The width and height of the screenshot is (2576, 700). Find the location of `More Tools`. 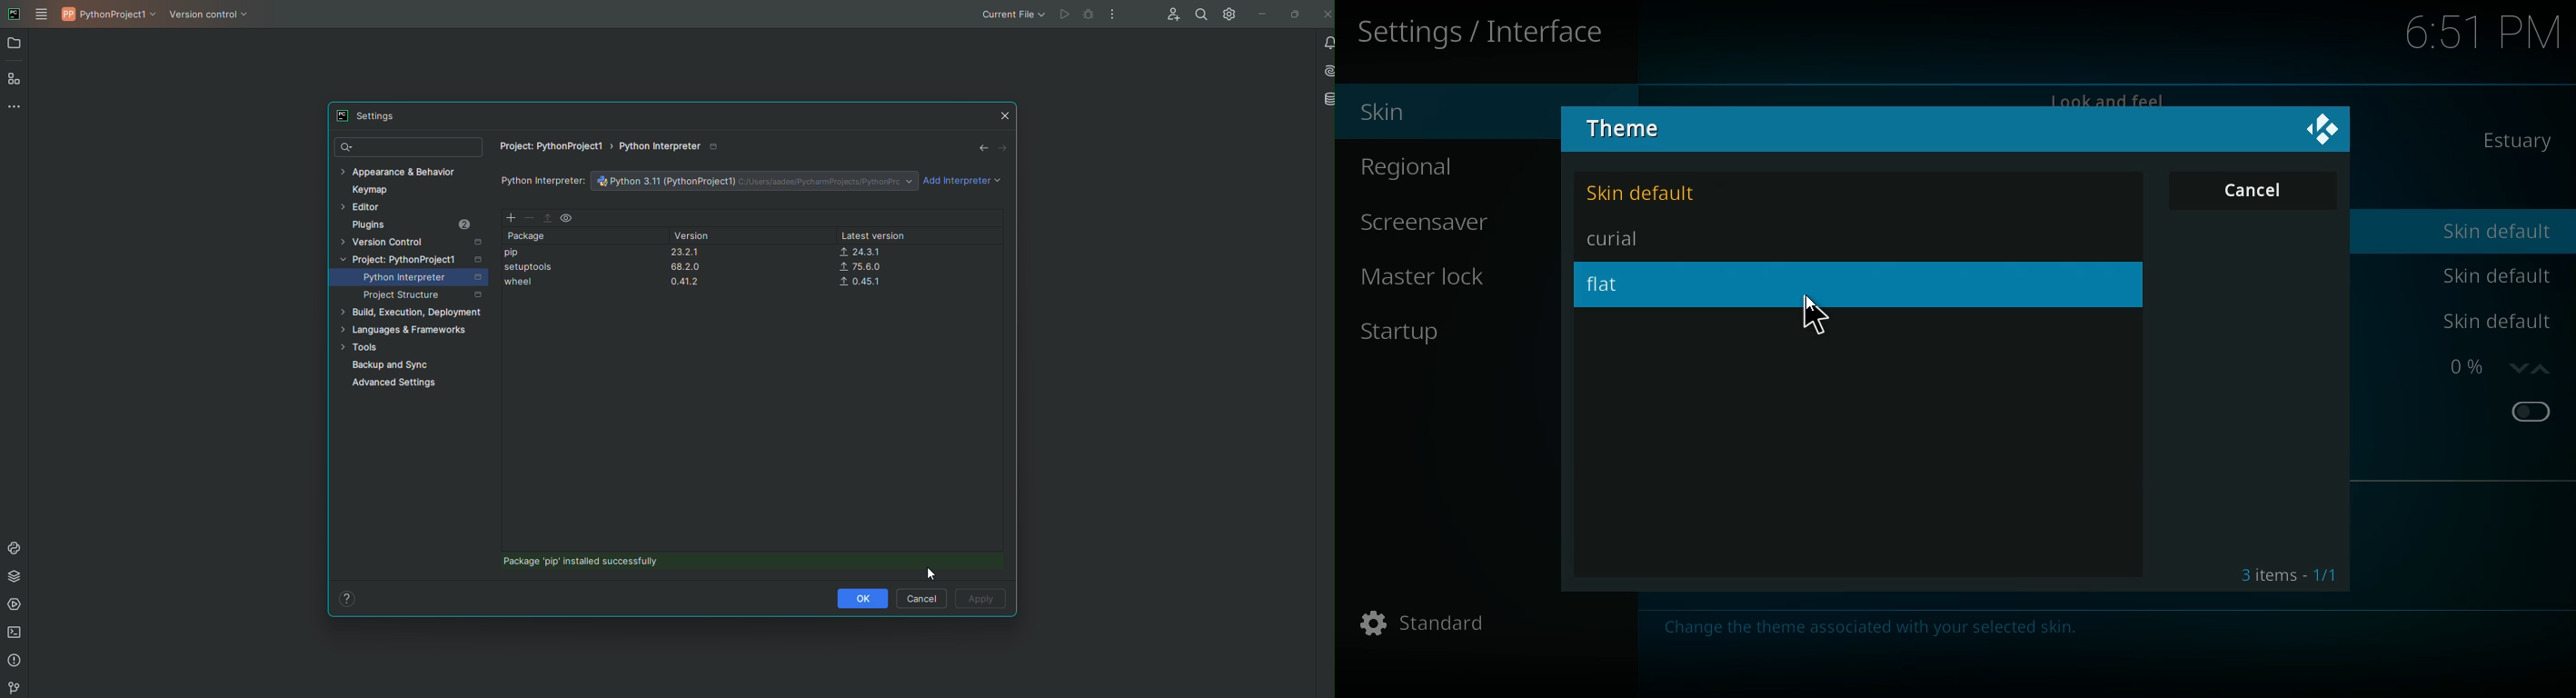

More Tools is located at coordinates (13, 109).